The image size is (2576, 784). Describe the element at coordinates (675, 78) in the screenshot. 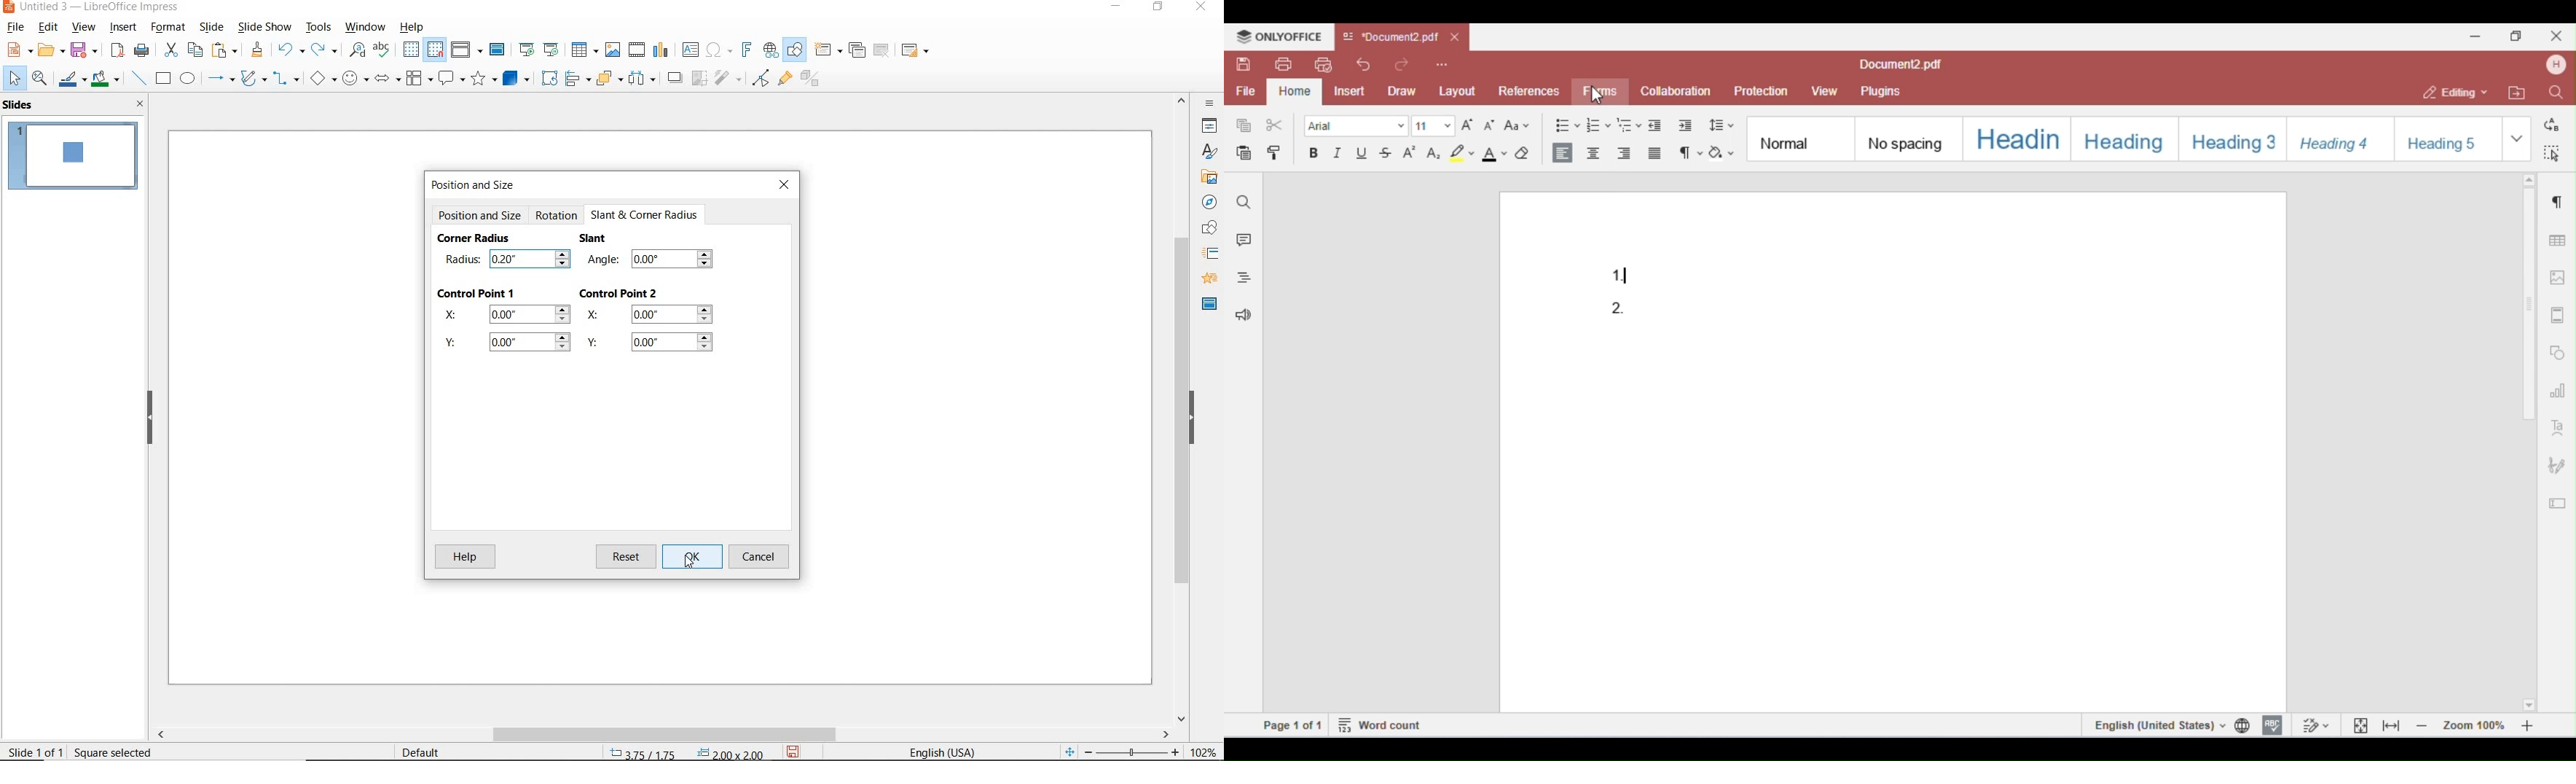

I see `shadow` at that location.